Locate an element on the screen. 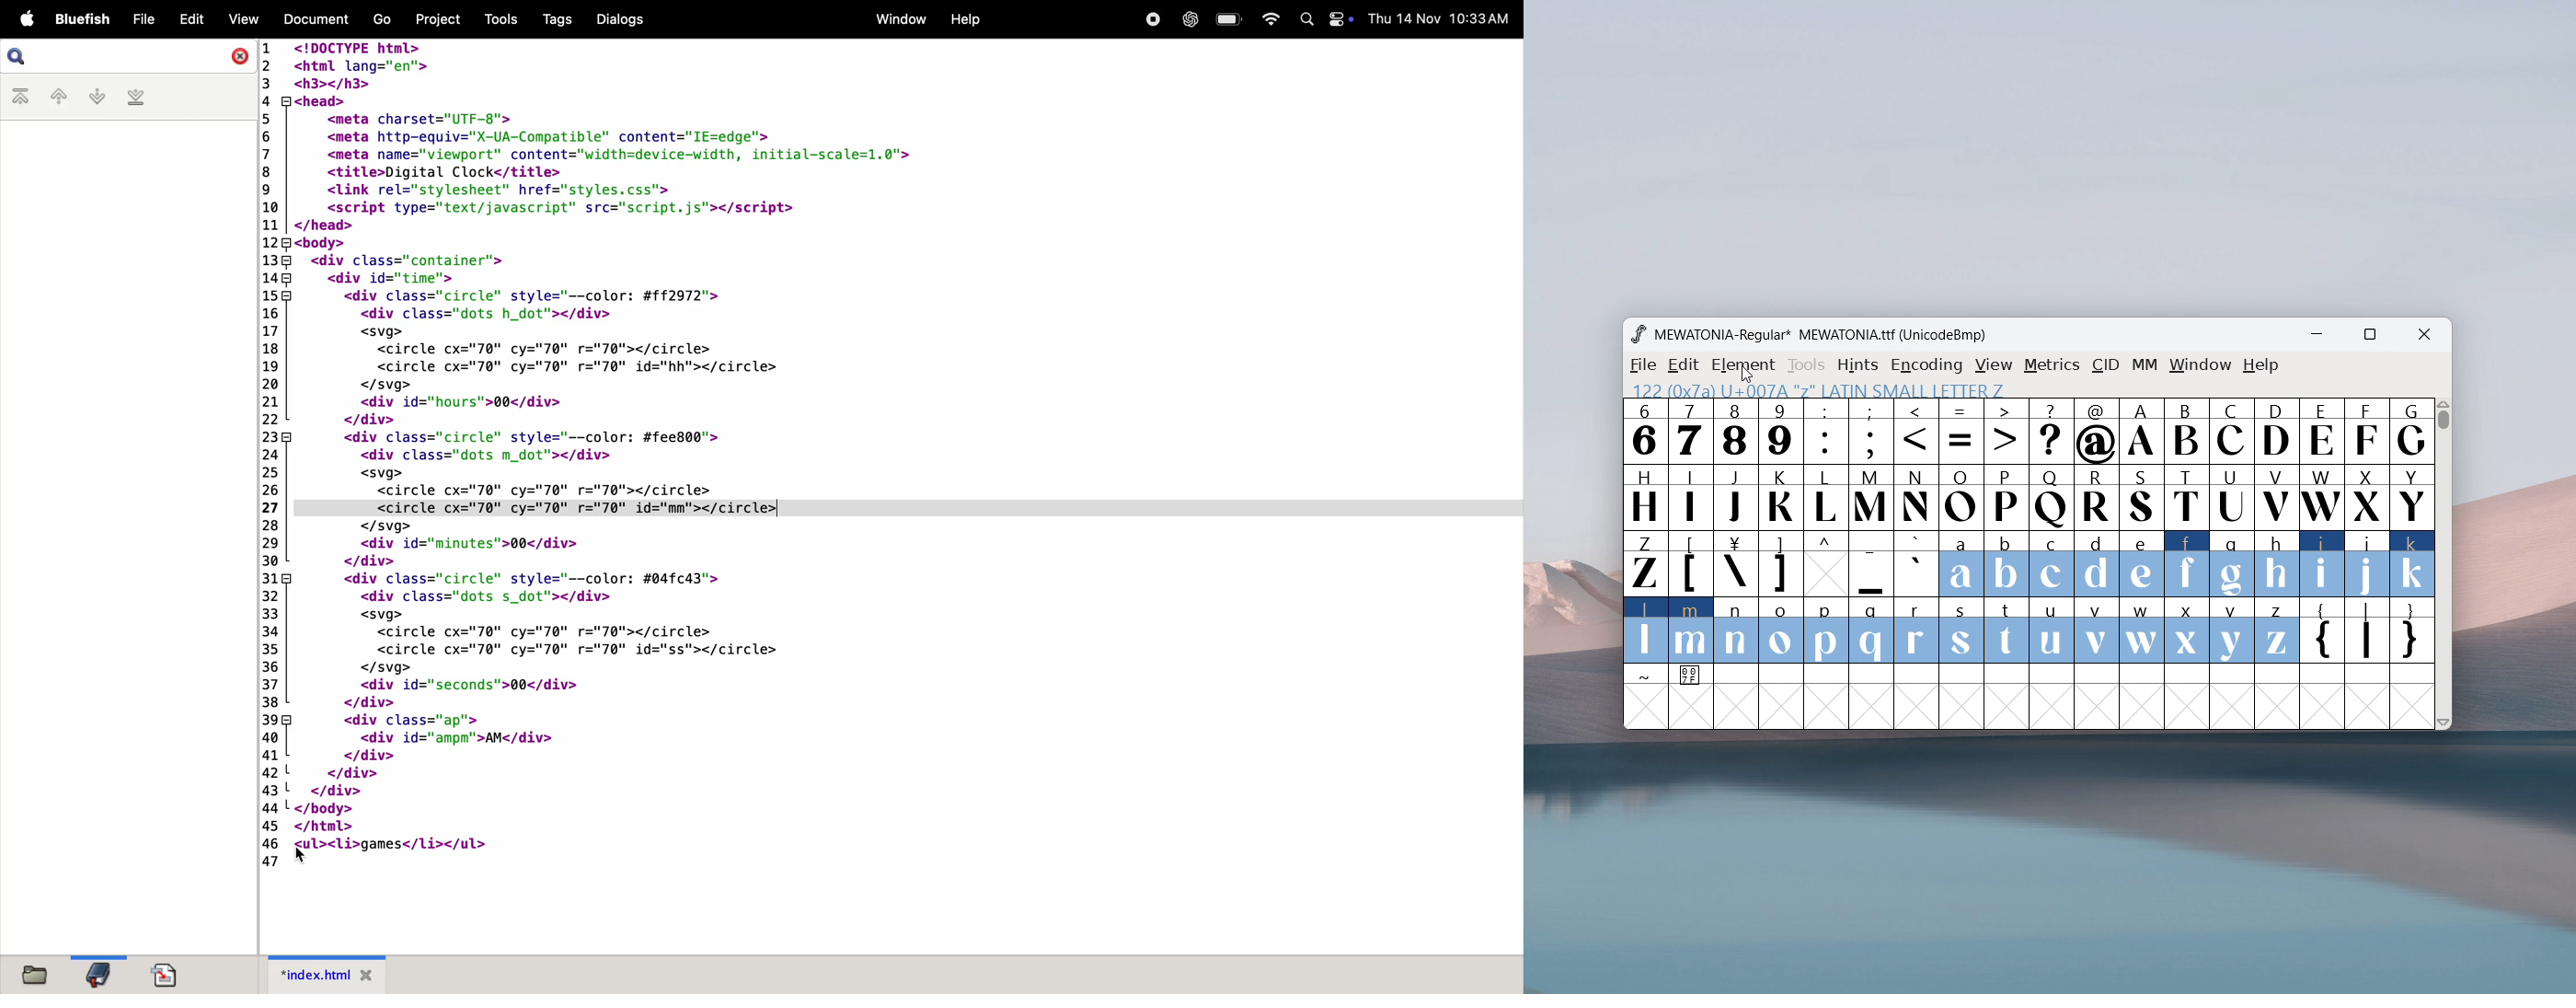  charachters is located at coordinates (1826, 498).